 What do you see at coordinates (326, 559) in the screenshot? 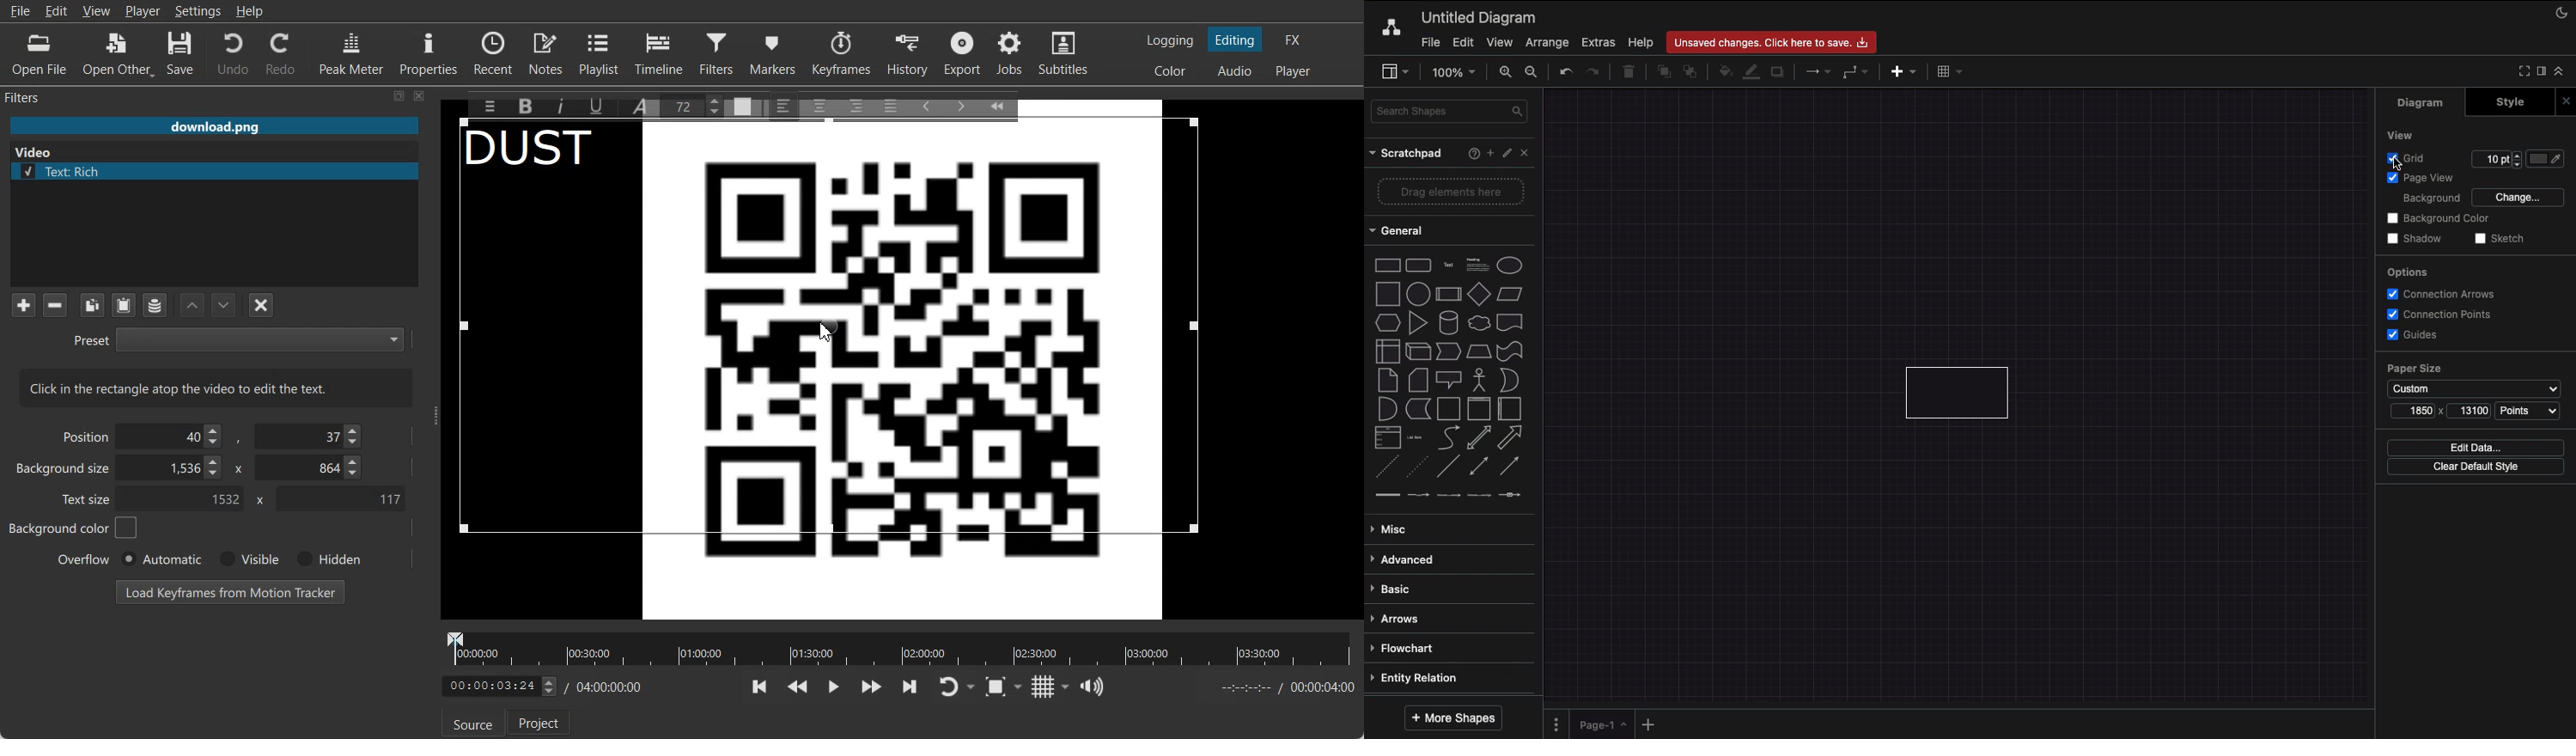
I see `Hidden` at bounding box center [326, 559].